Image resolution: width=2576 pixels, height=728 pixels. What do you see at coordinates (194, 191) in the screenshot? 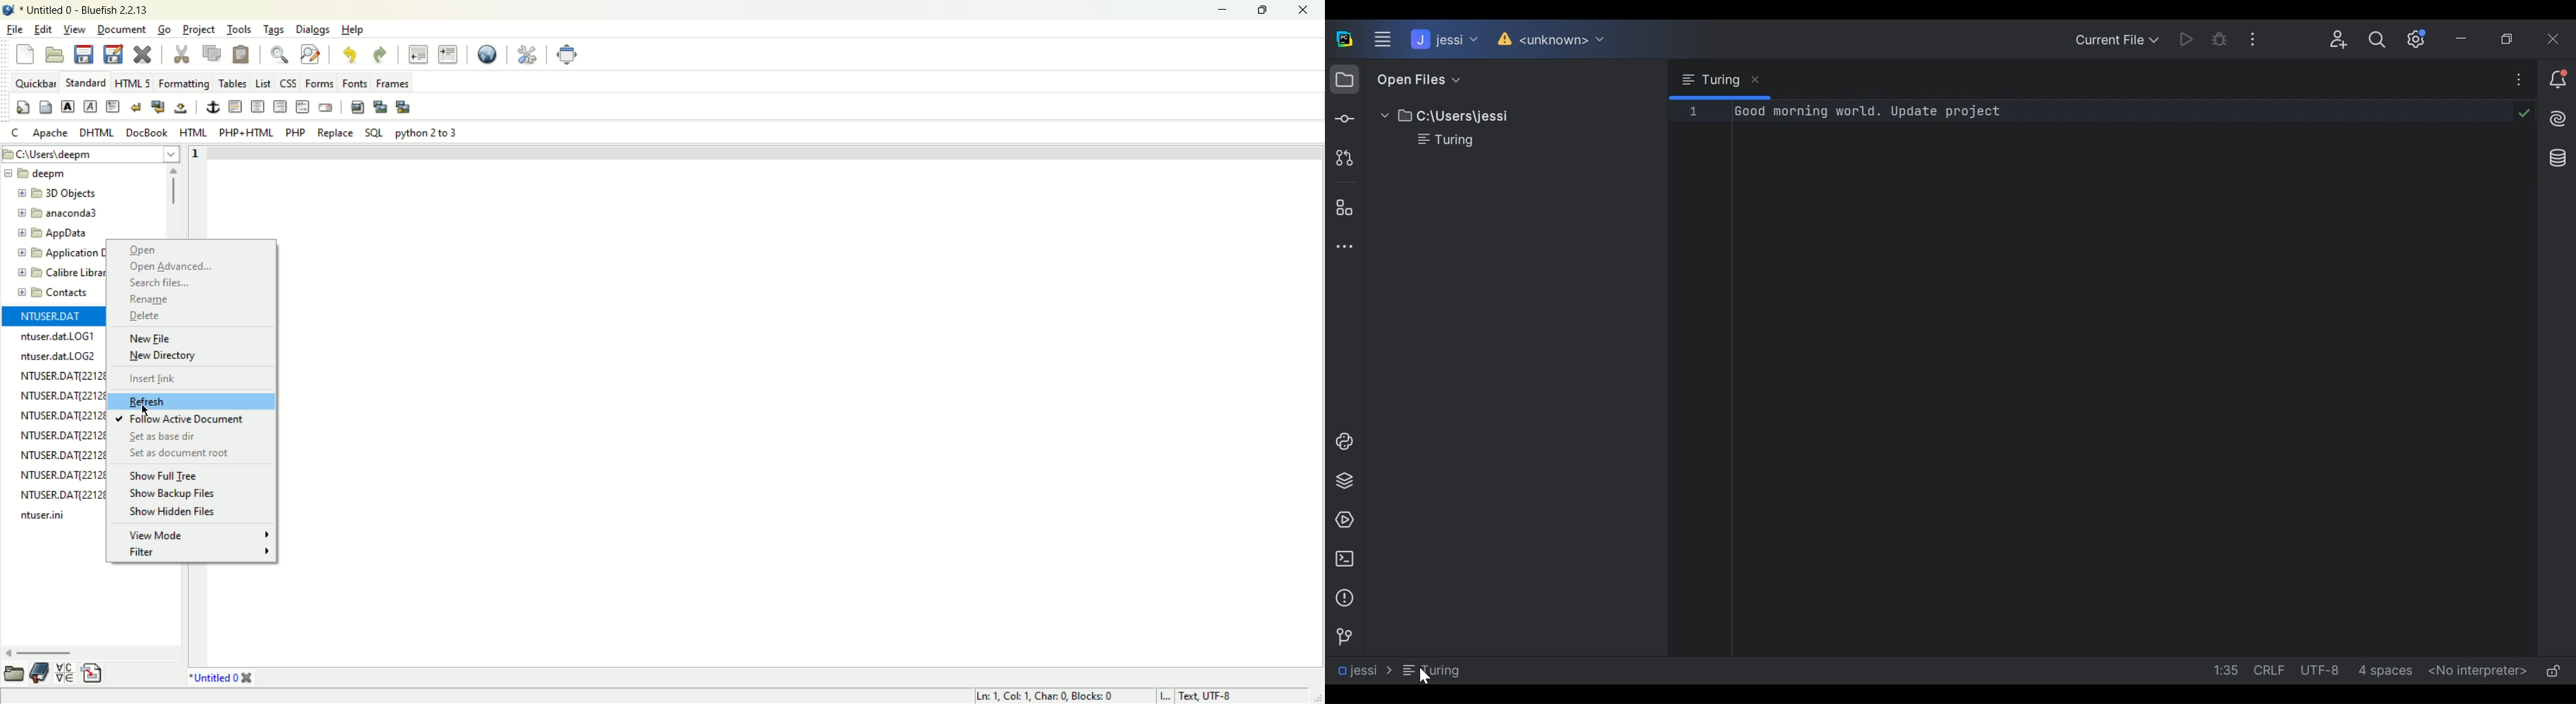
I see `line number` at bounding box center [194, 191].